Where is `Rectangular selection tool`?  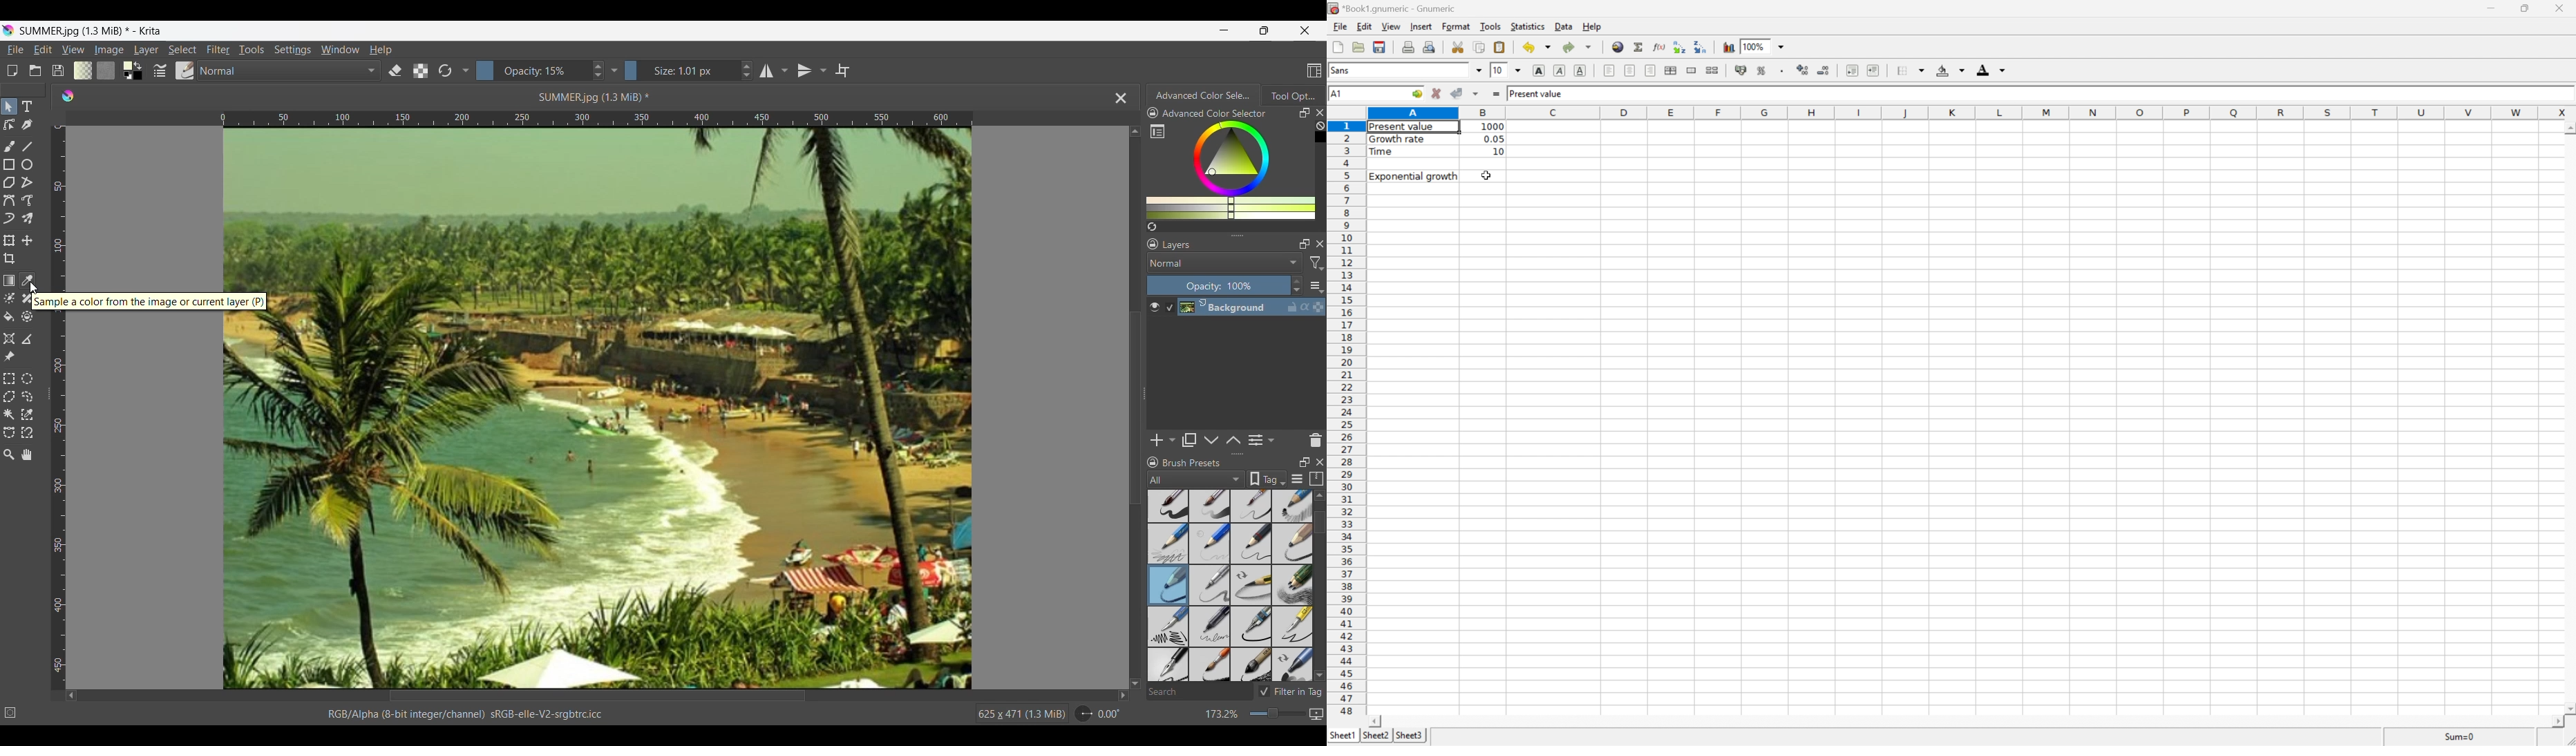
Rectangular selection tool is located at coordinates (9, 379).